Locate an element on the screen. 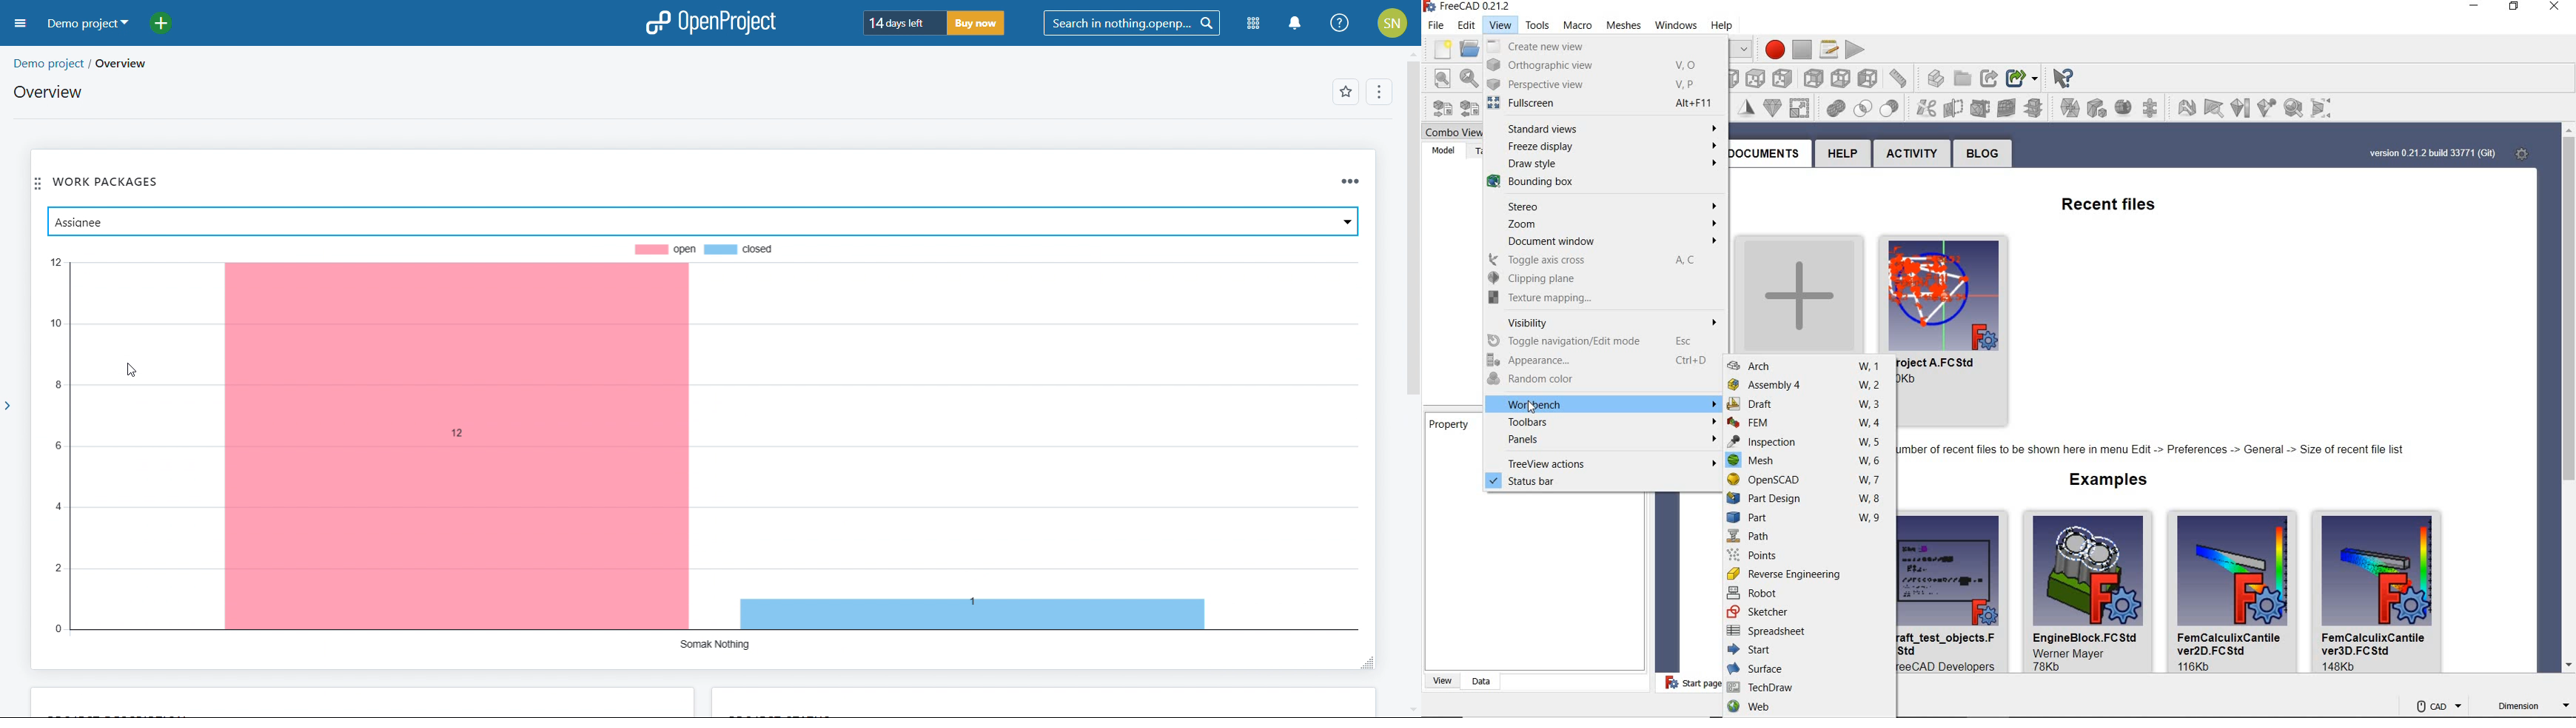 The image size is (2576, 728). sketcher is located at coordinates (1809, 611).